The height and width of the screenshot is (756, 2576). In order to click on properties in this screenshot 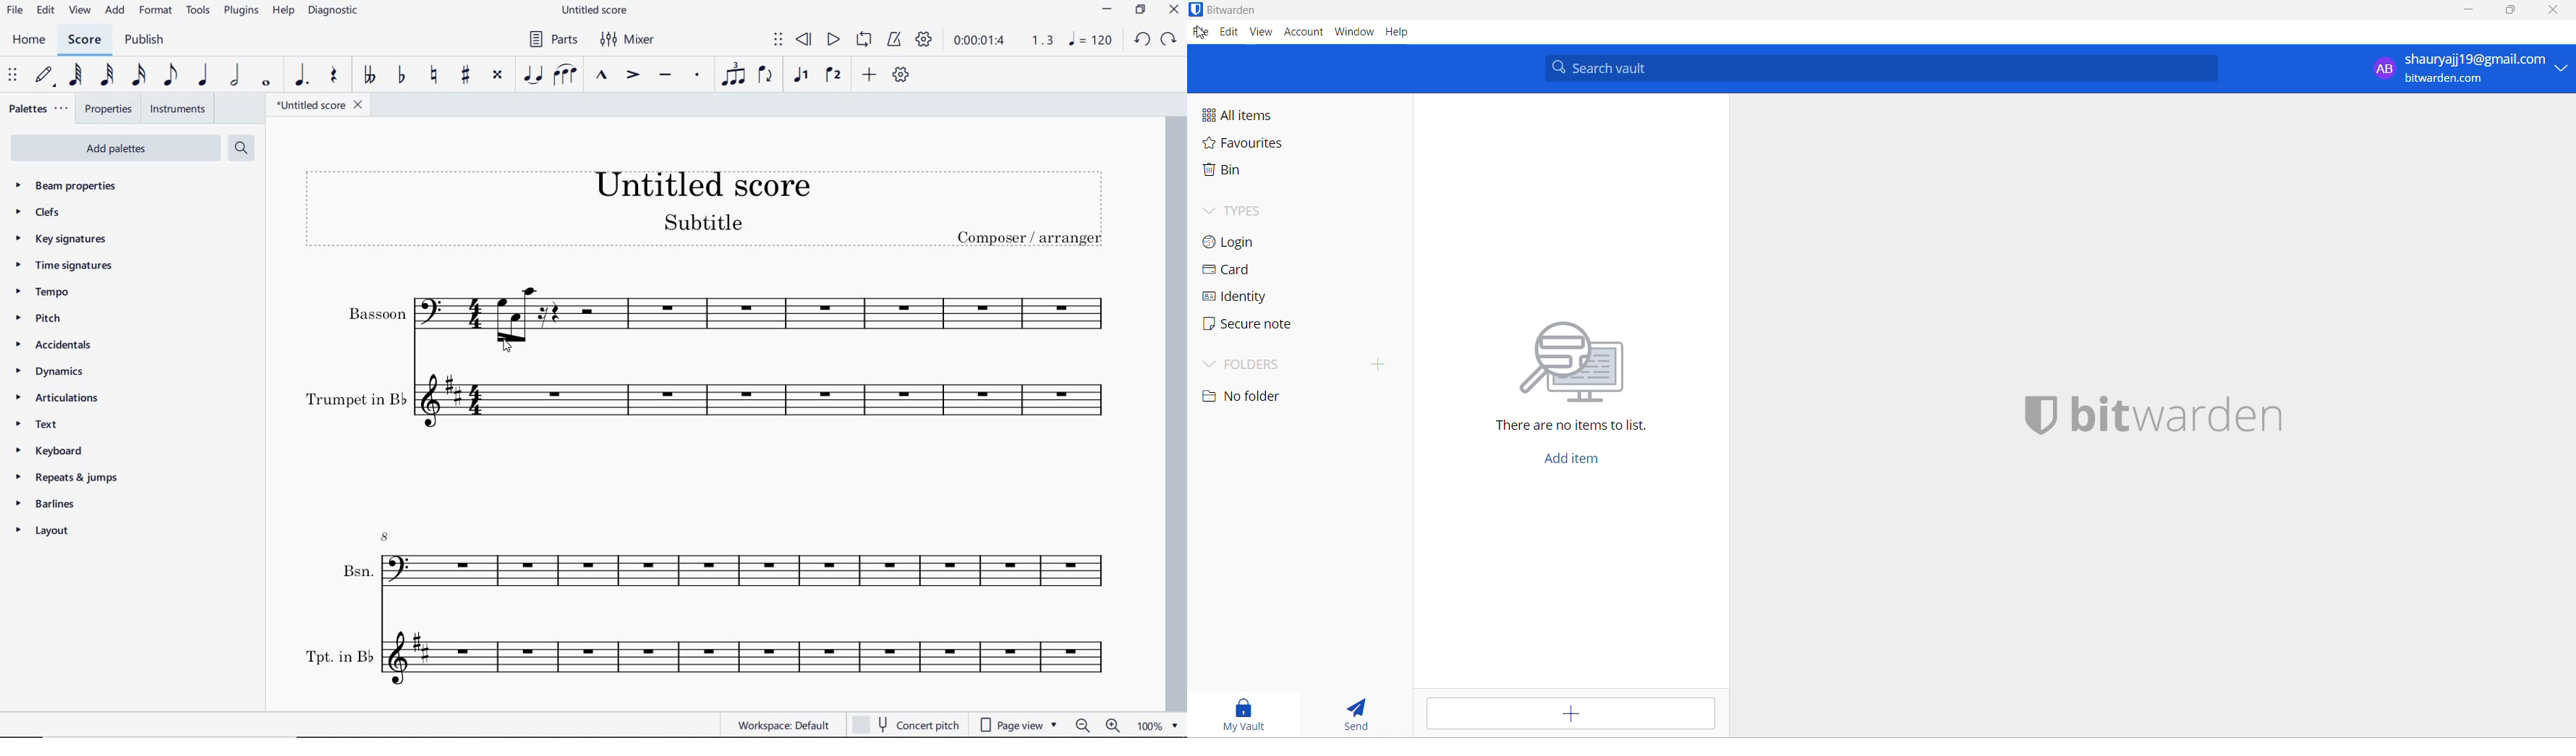, I will do `click(105, 109)`.